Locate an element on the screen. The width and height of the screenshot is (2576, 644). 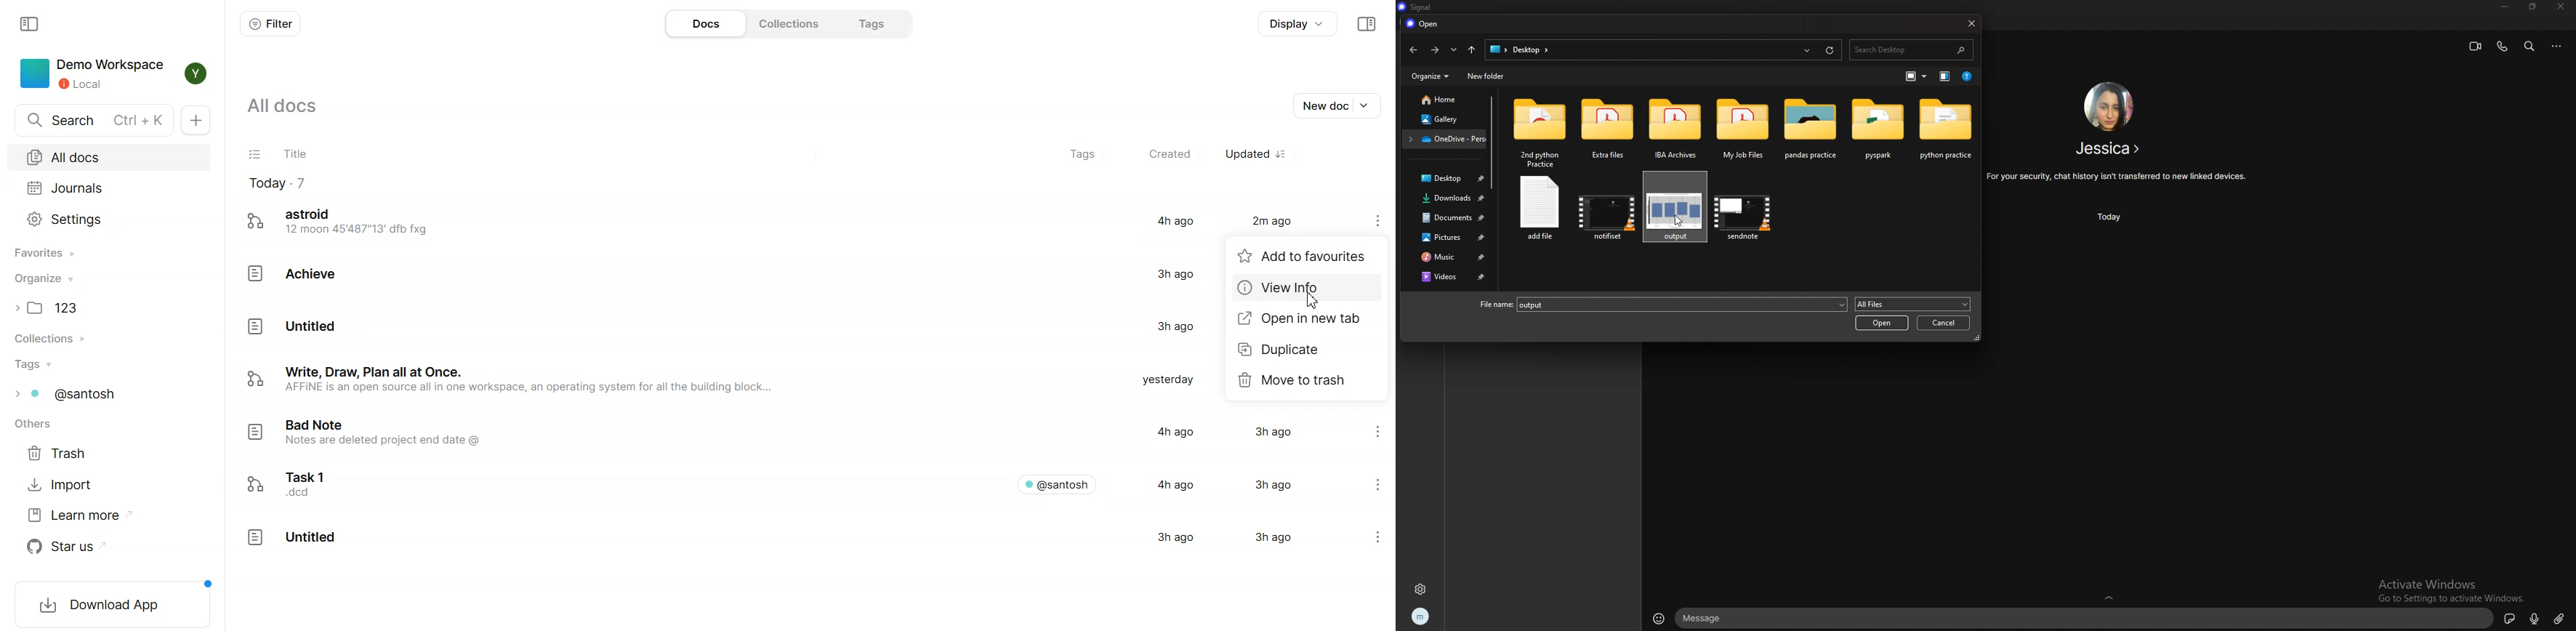
emojis is located at coordinates (1658, 617).